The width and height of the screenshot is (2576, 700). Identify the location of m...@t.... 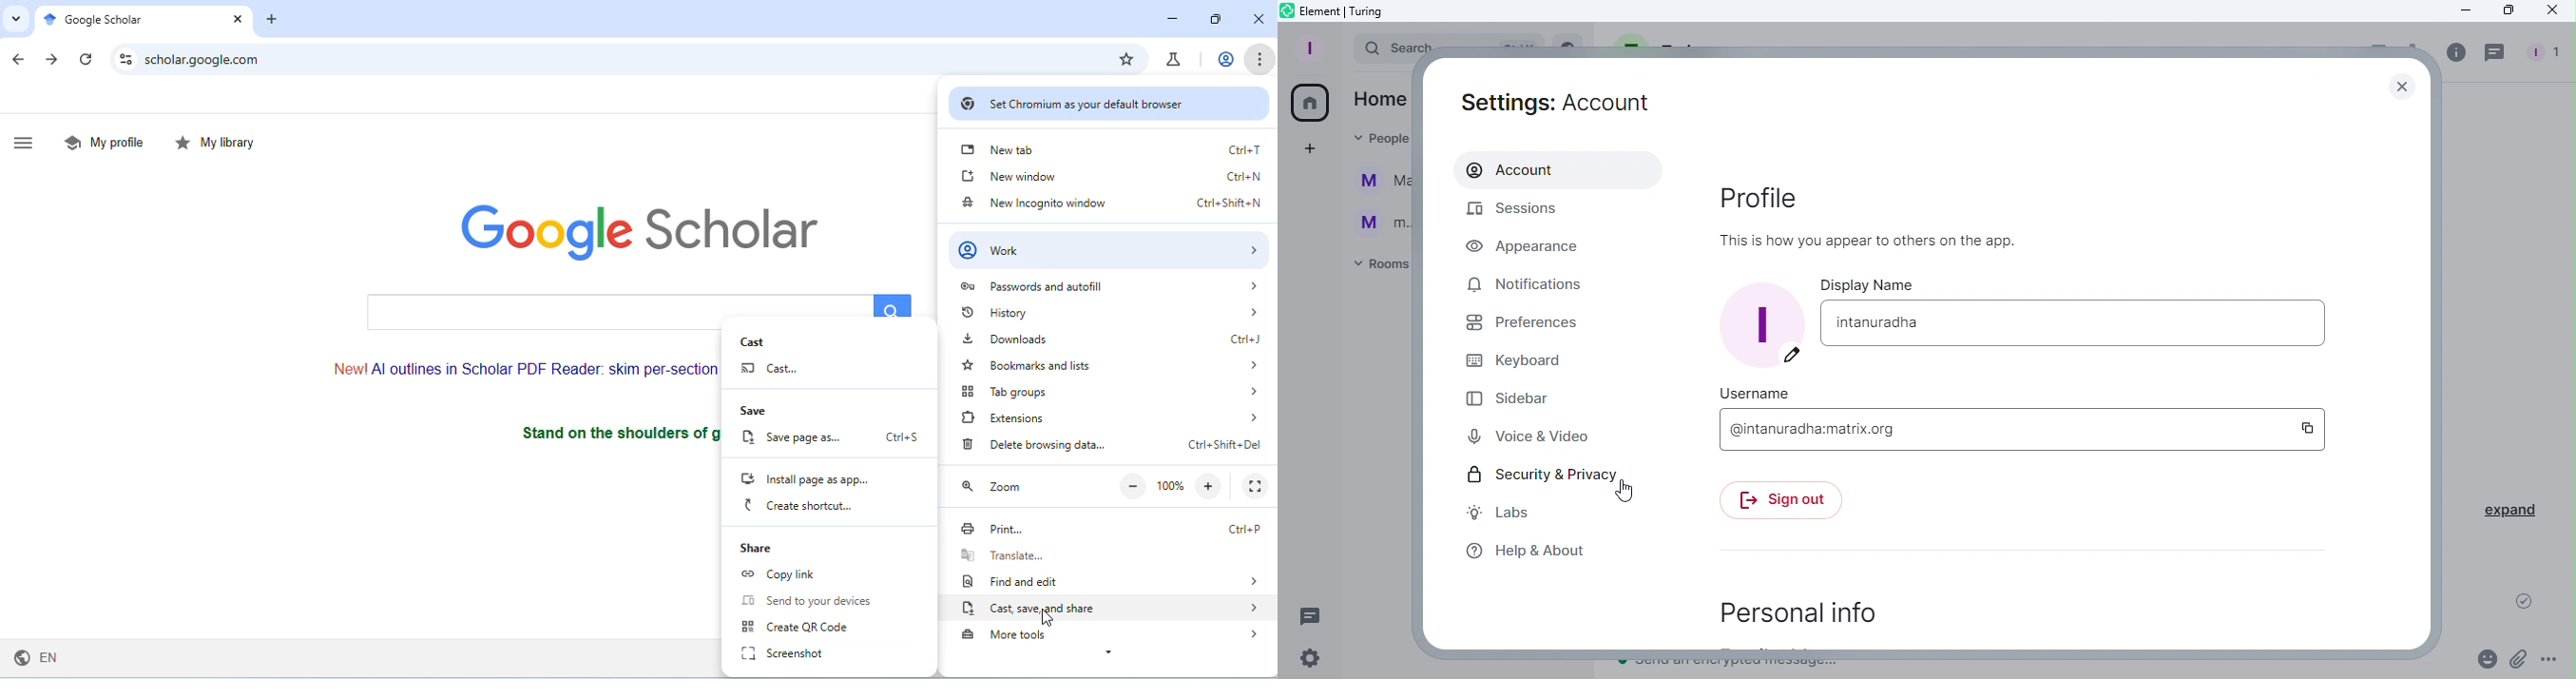
(1377, 222).